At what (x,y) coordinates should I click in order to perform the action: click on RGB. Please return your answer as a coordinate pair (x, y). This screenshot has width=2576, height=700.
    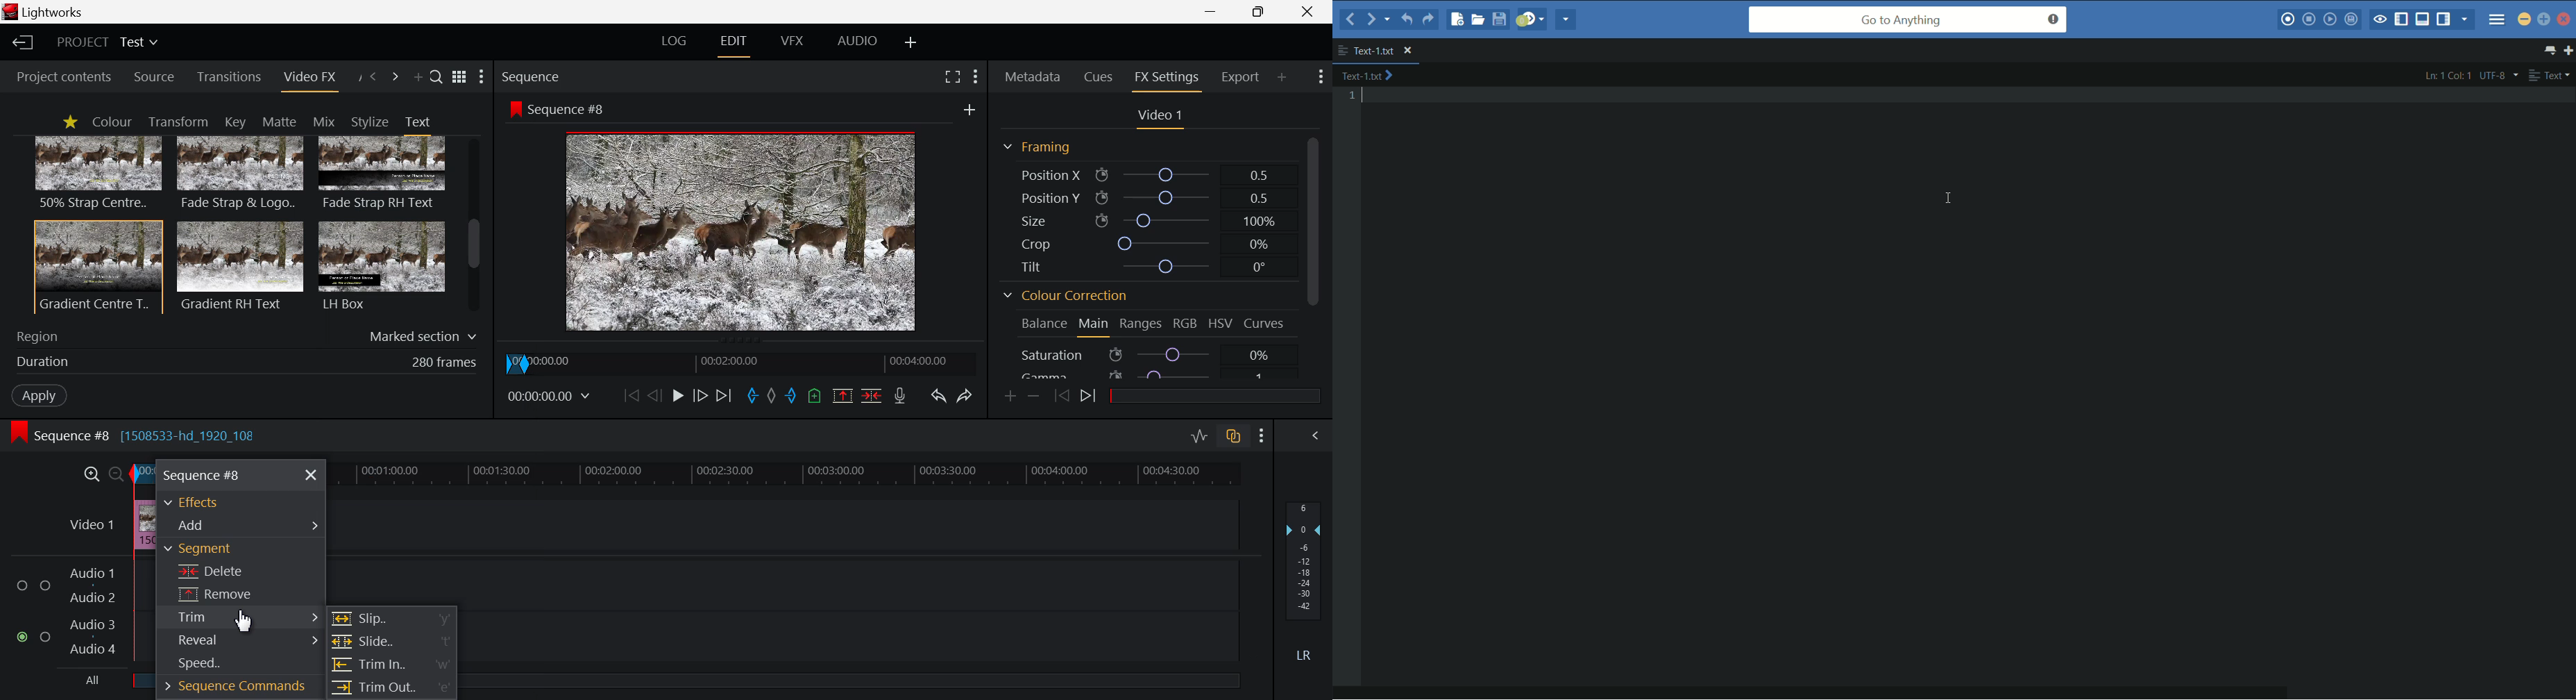
    Looking at the image, I should click on (1185, 326).